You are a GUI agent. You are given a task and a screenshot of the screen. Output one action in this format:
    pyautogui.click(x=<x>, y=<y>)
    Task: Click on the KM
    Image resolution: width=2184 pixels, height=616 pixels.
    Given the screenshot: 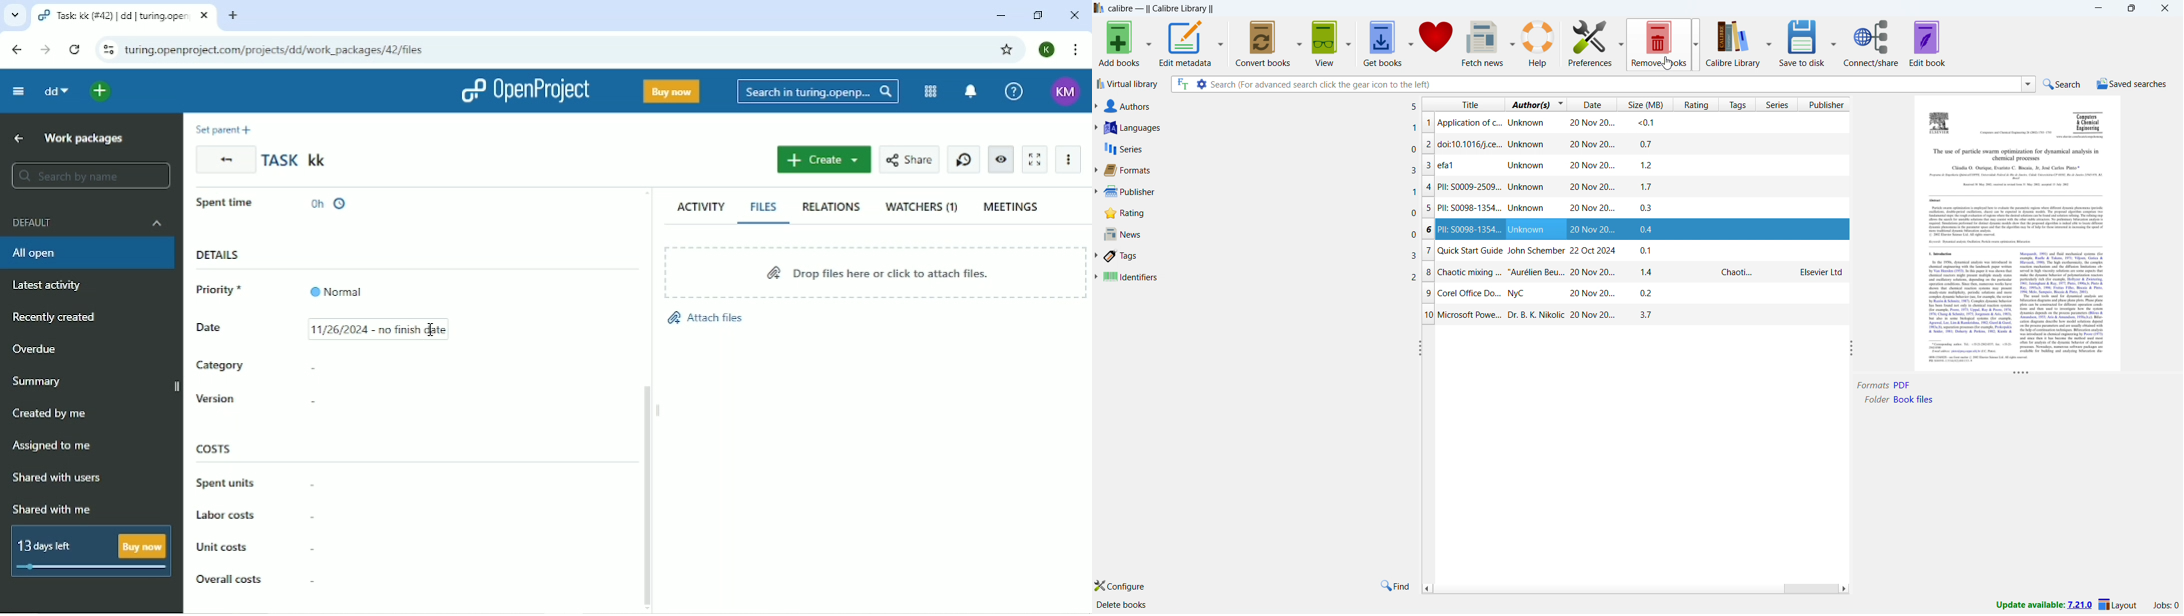 What is the action you would take?
    pyautogui.click(x=1065, y=92)
    